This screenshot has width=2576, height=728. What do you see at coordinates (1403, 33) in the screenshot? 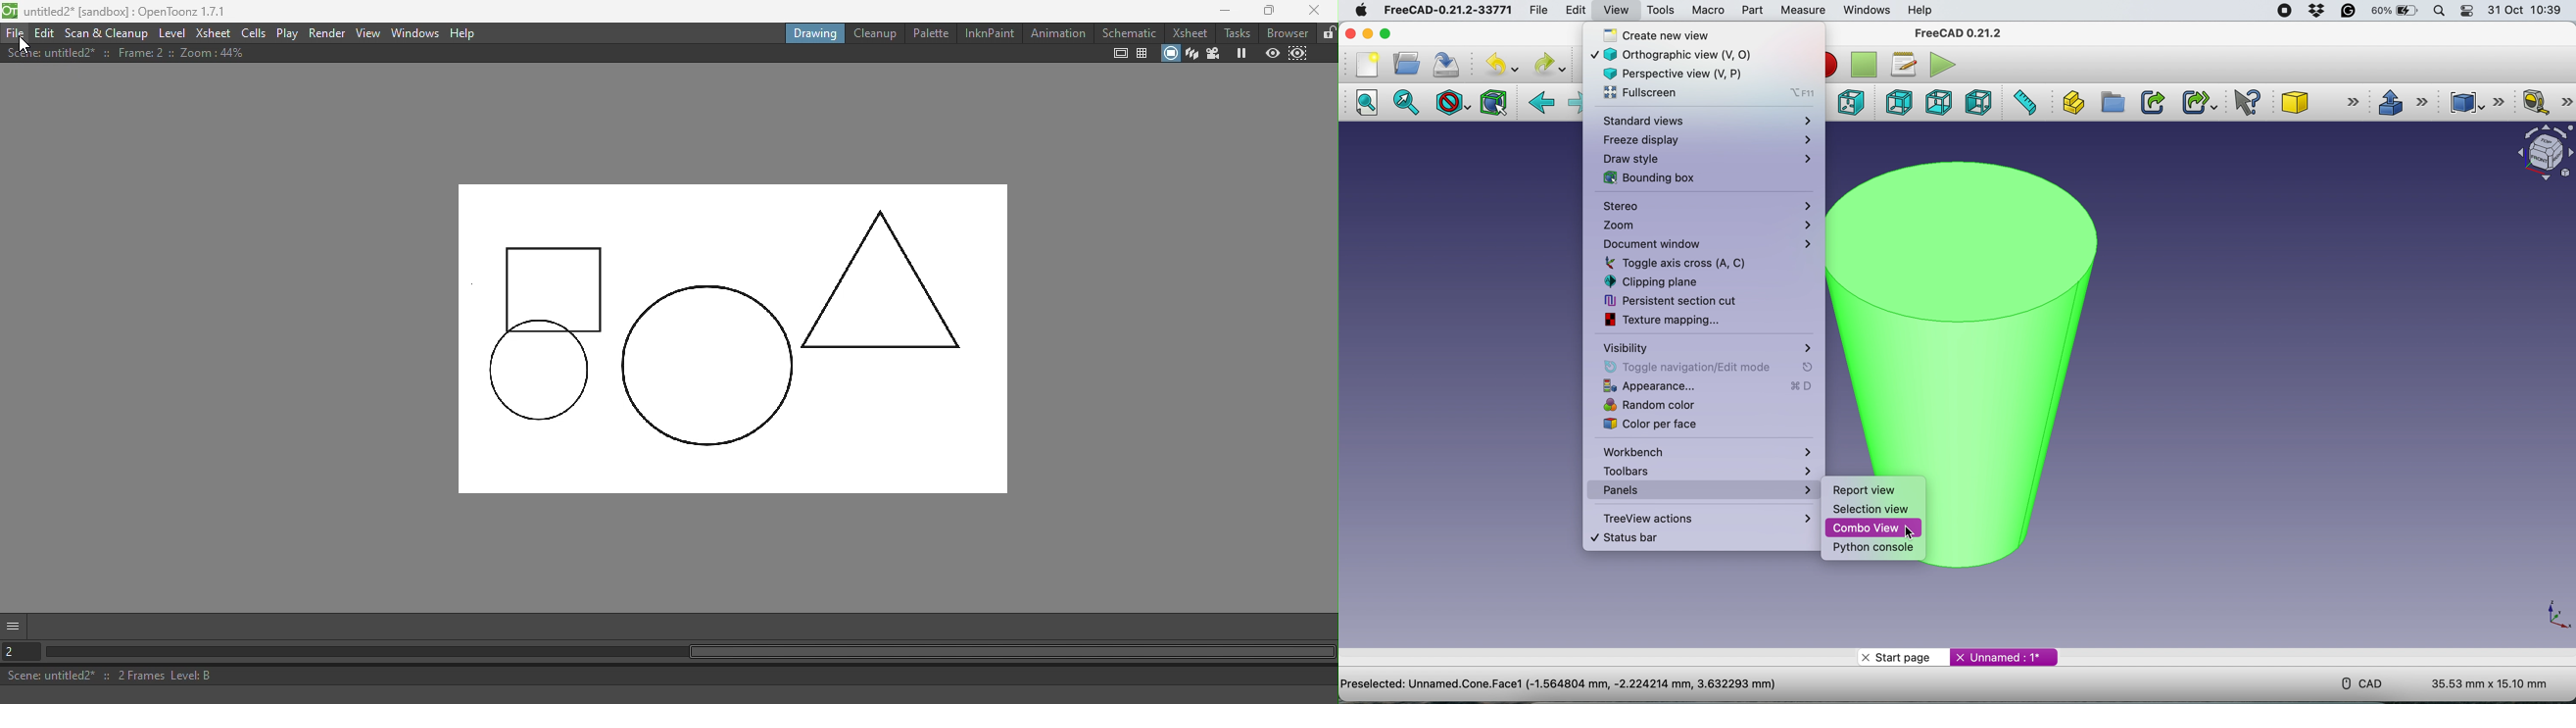
I see `maximise` at bounding box center [1403, 33].